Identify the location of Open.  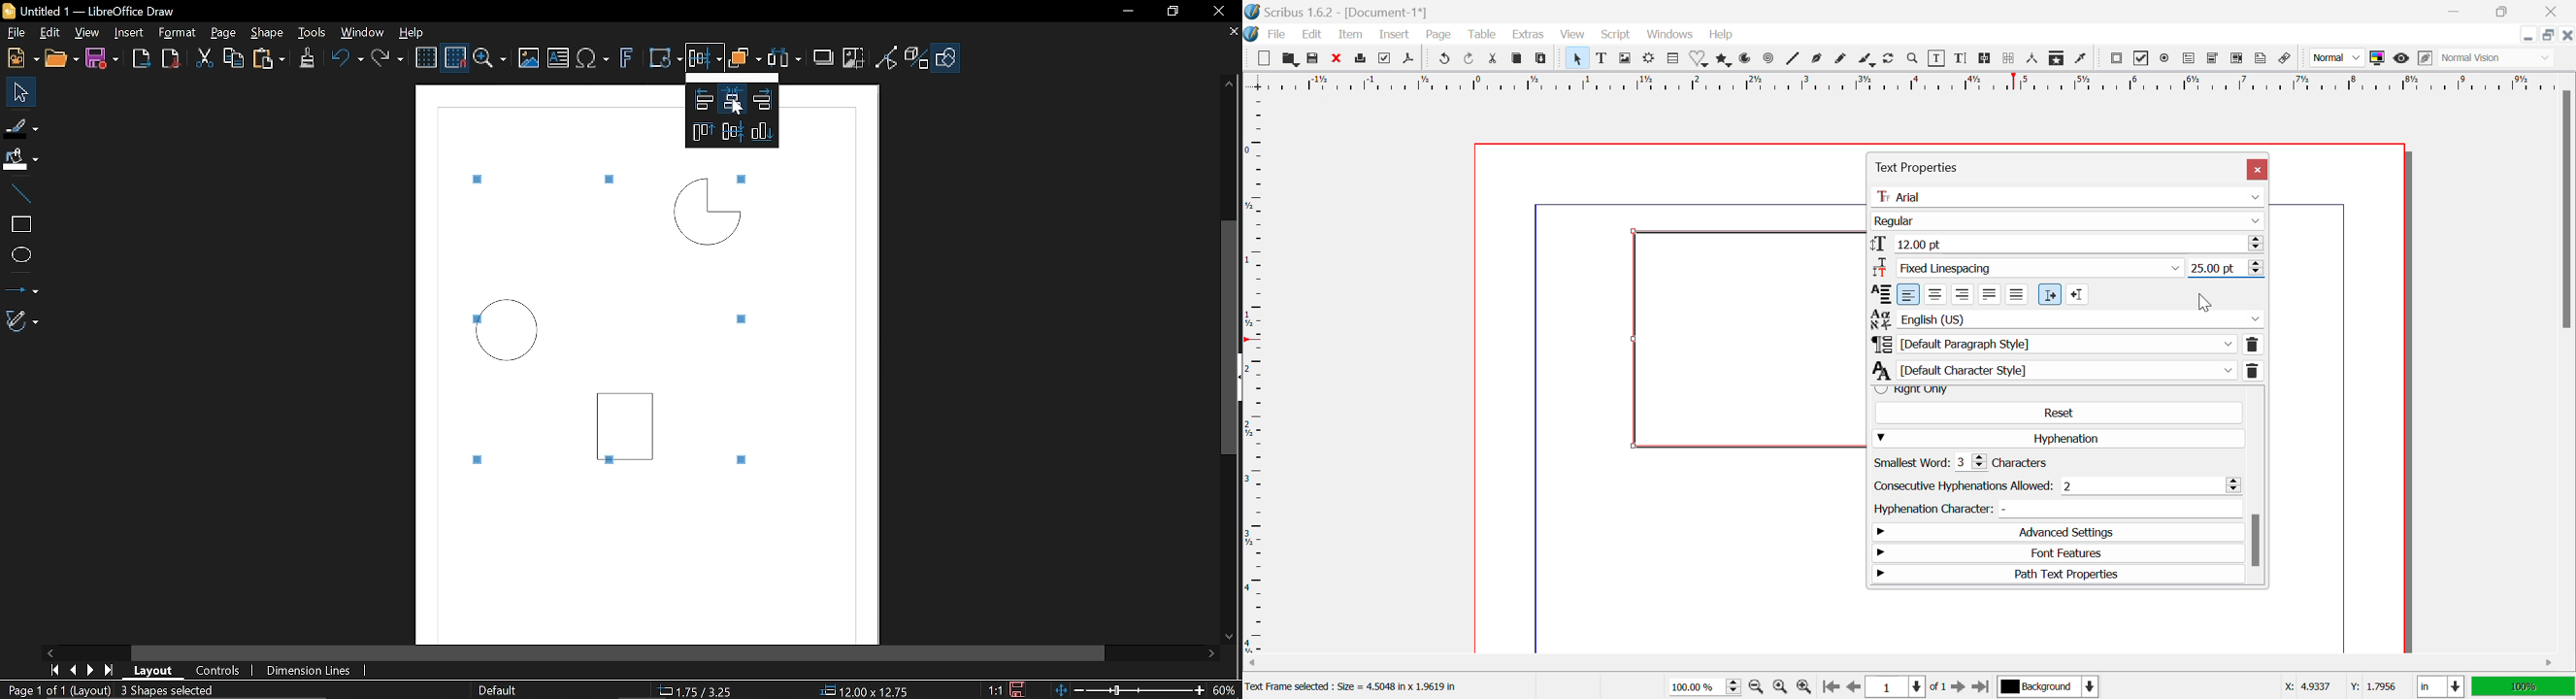
(1290, 58).